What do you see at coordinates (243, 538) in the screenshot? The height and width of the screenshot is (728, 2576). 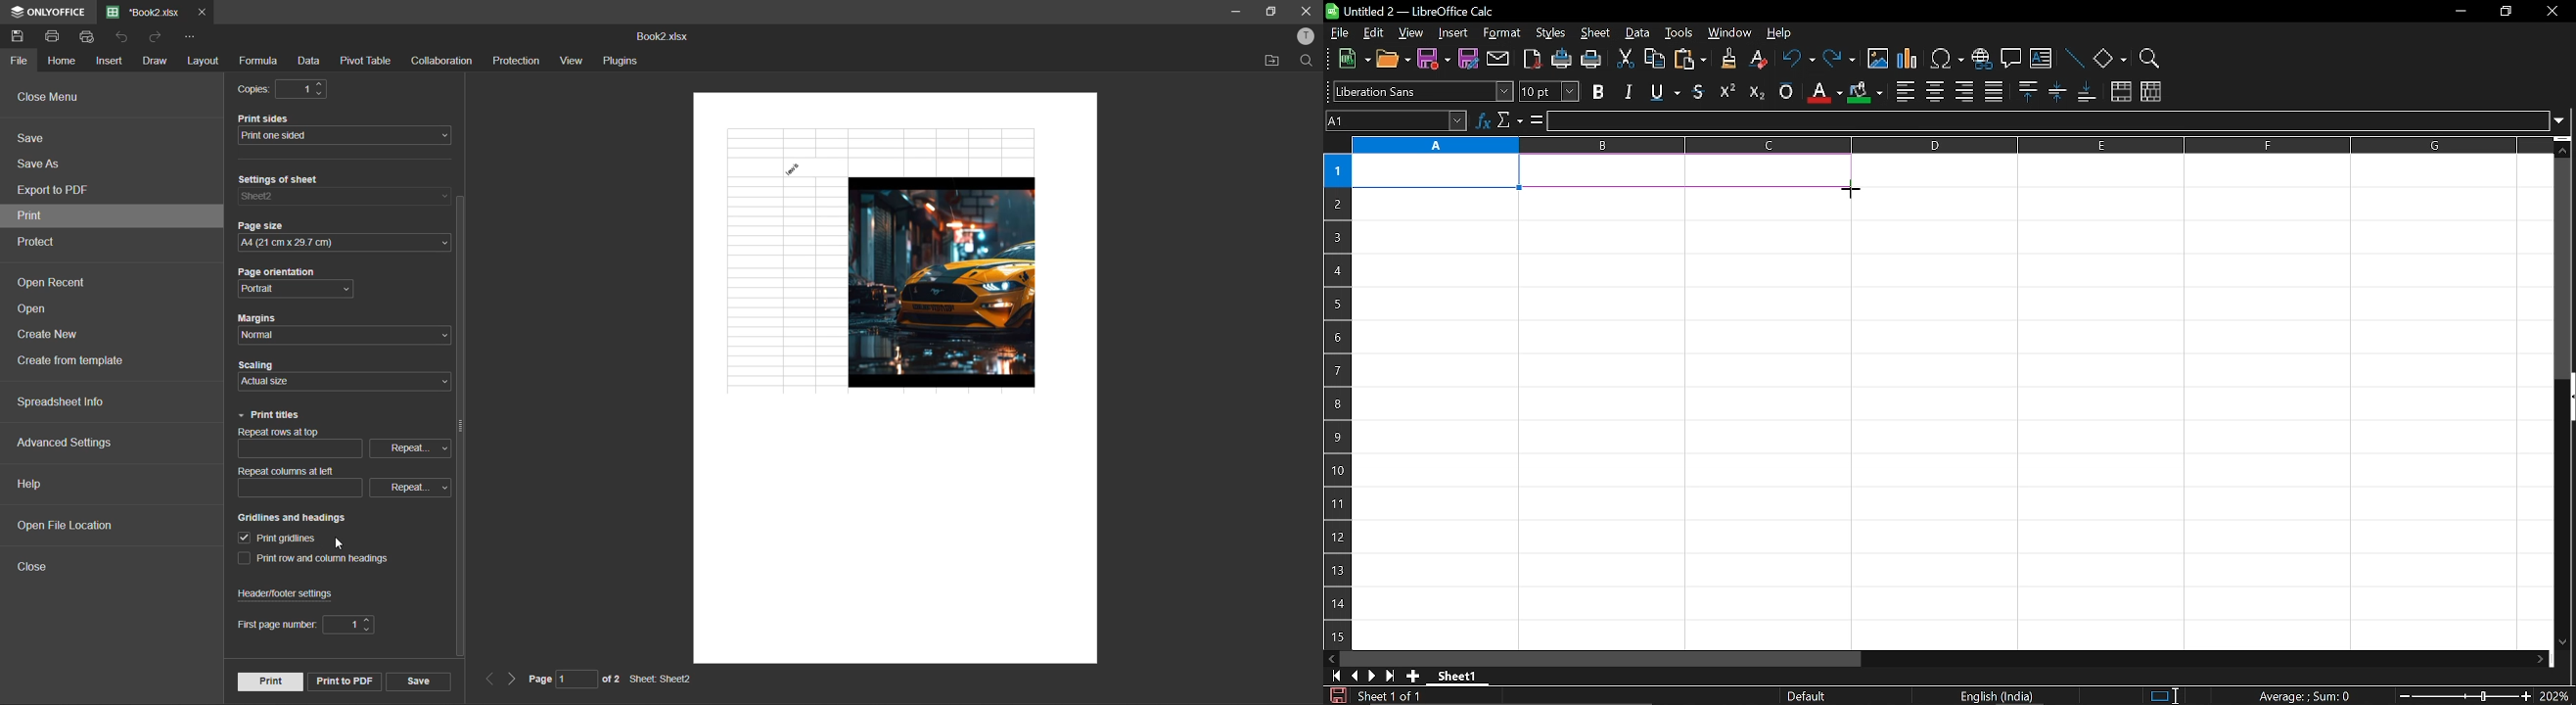 I see `print gridlines enabled` at bounding box center [243, 538].